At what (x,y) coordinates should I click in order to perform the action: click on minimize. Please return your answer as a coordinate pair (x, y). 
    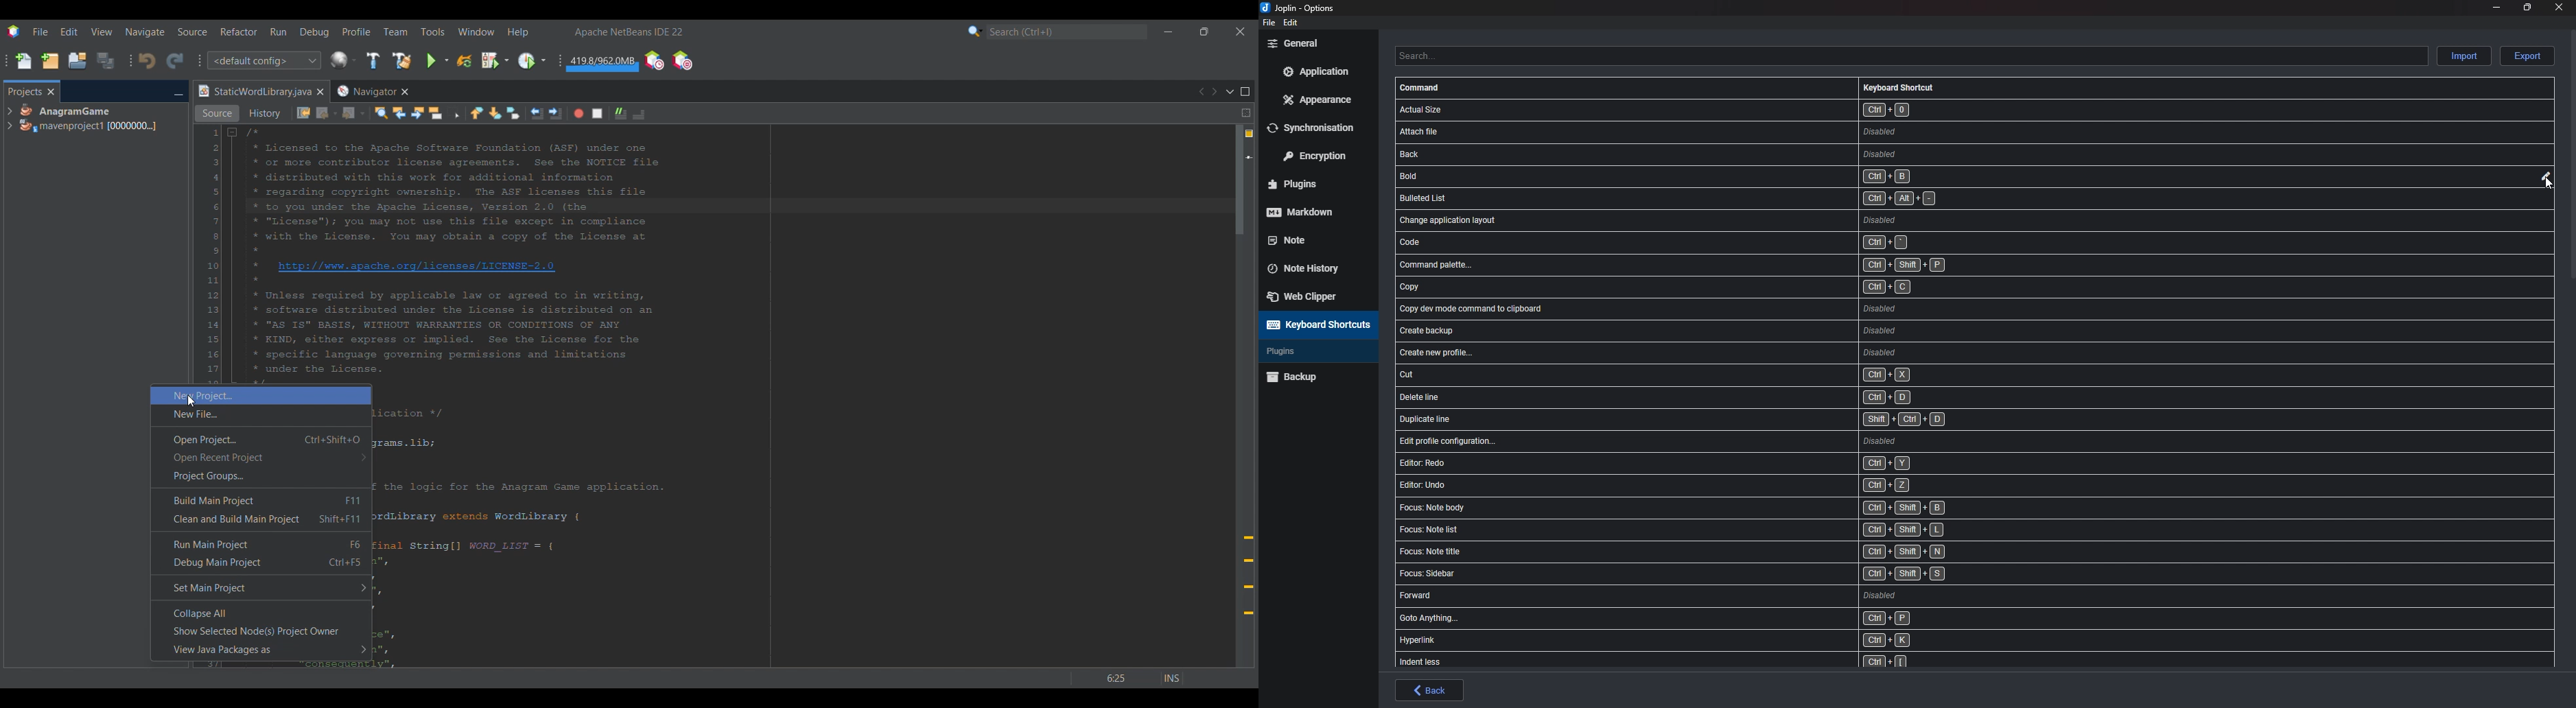
    Looking at the image, I should click on (2497, 6).